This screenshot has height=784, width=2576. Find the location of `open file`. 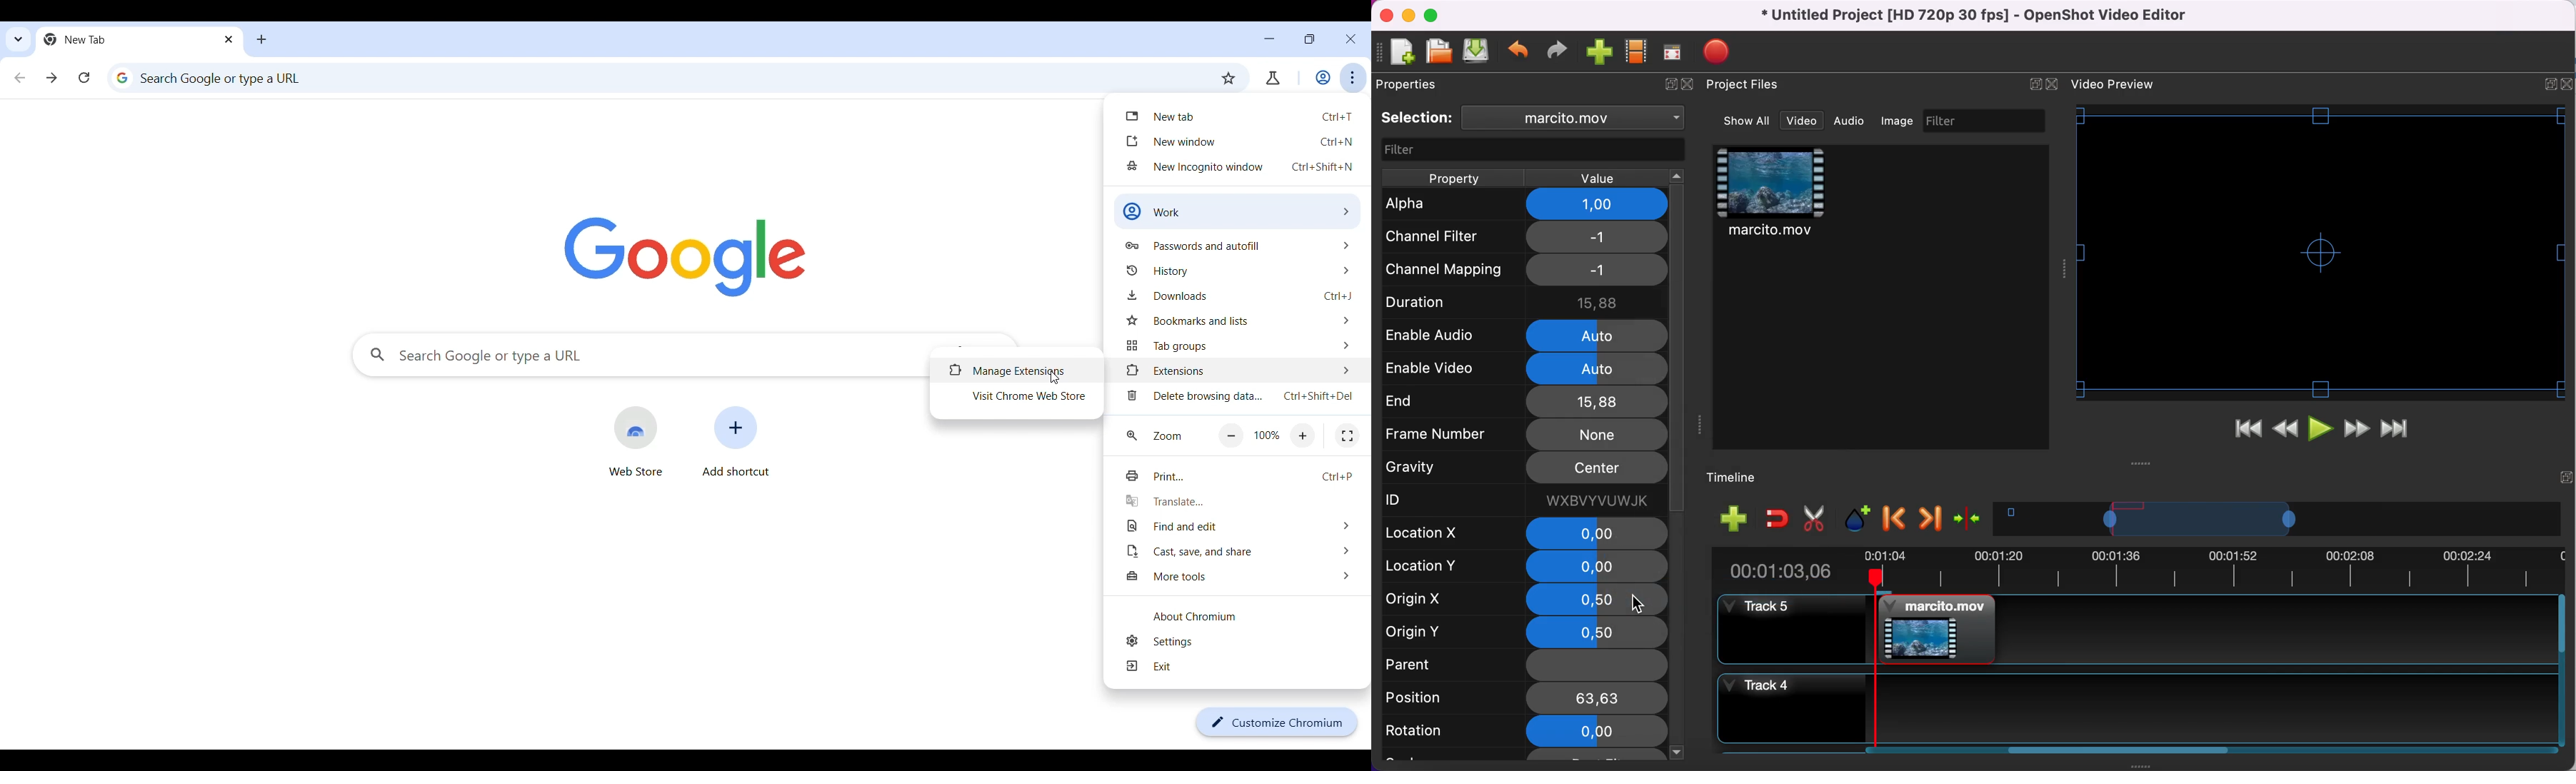

open file is located at coordinates (1438, 52).